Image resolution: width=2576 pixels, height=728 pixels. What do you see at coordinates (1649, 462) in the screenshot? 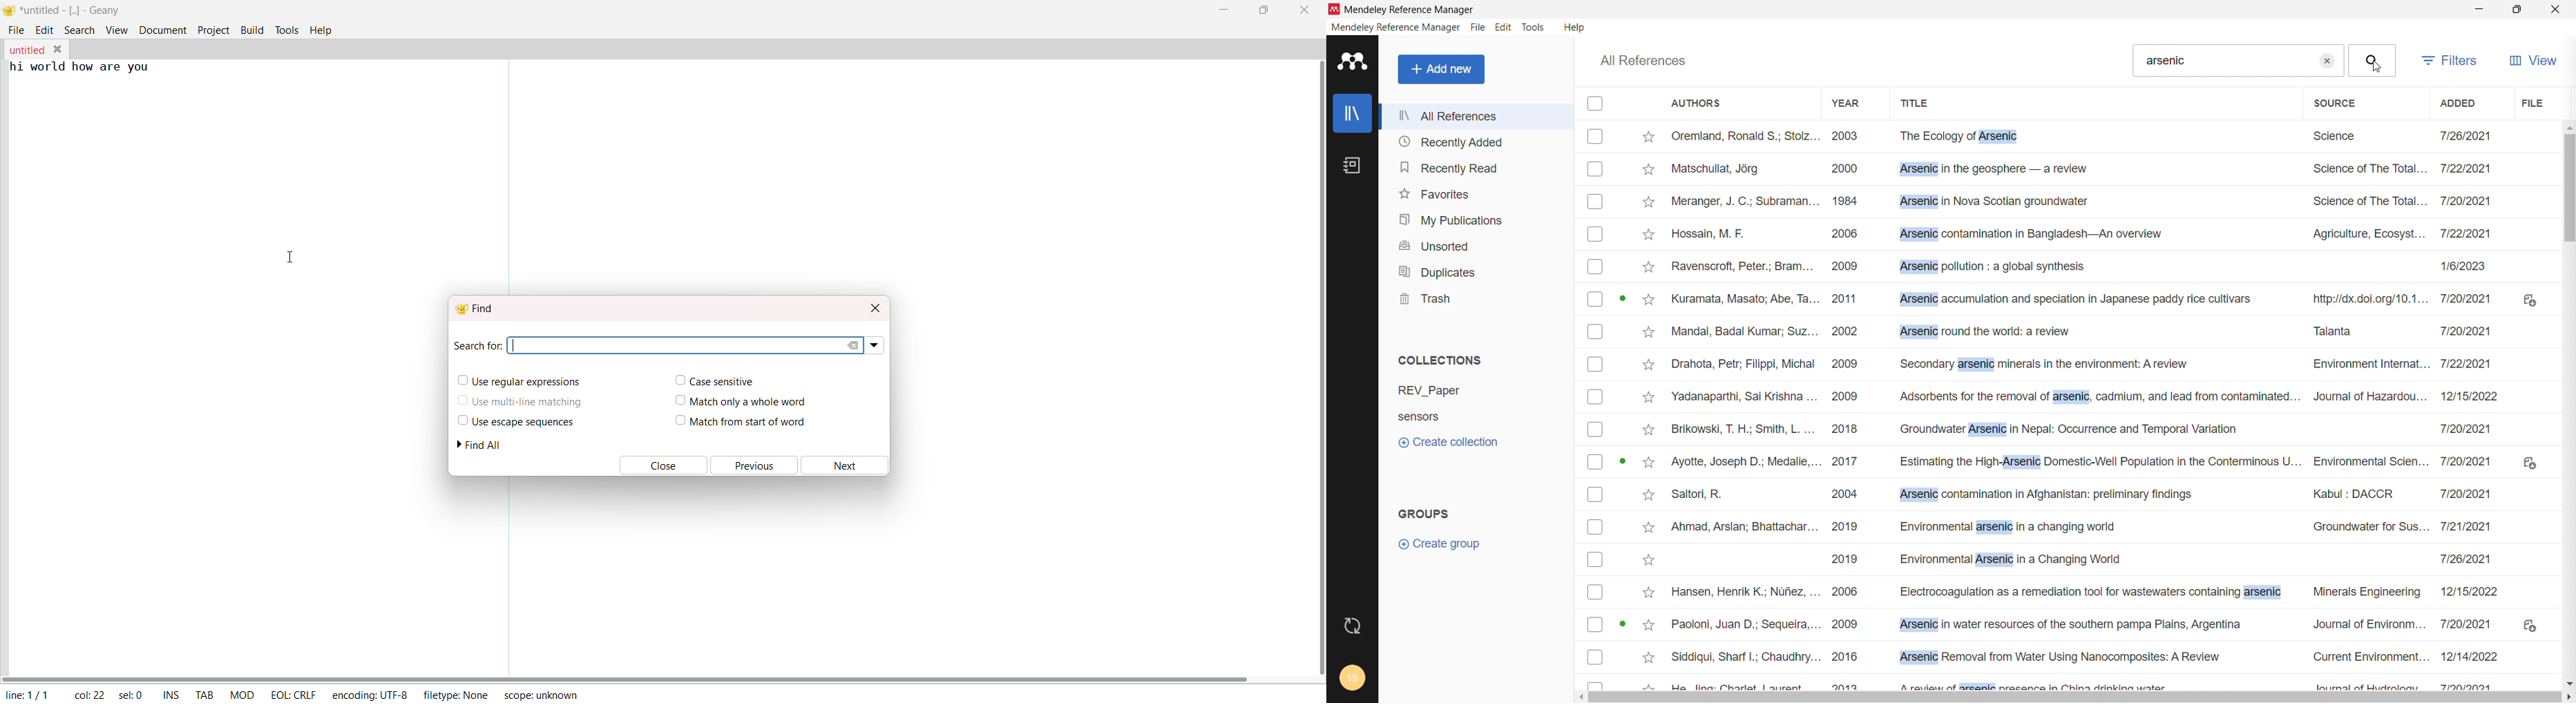
I see `Add to favorites` at bounding box center [1649, 462].